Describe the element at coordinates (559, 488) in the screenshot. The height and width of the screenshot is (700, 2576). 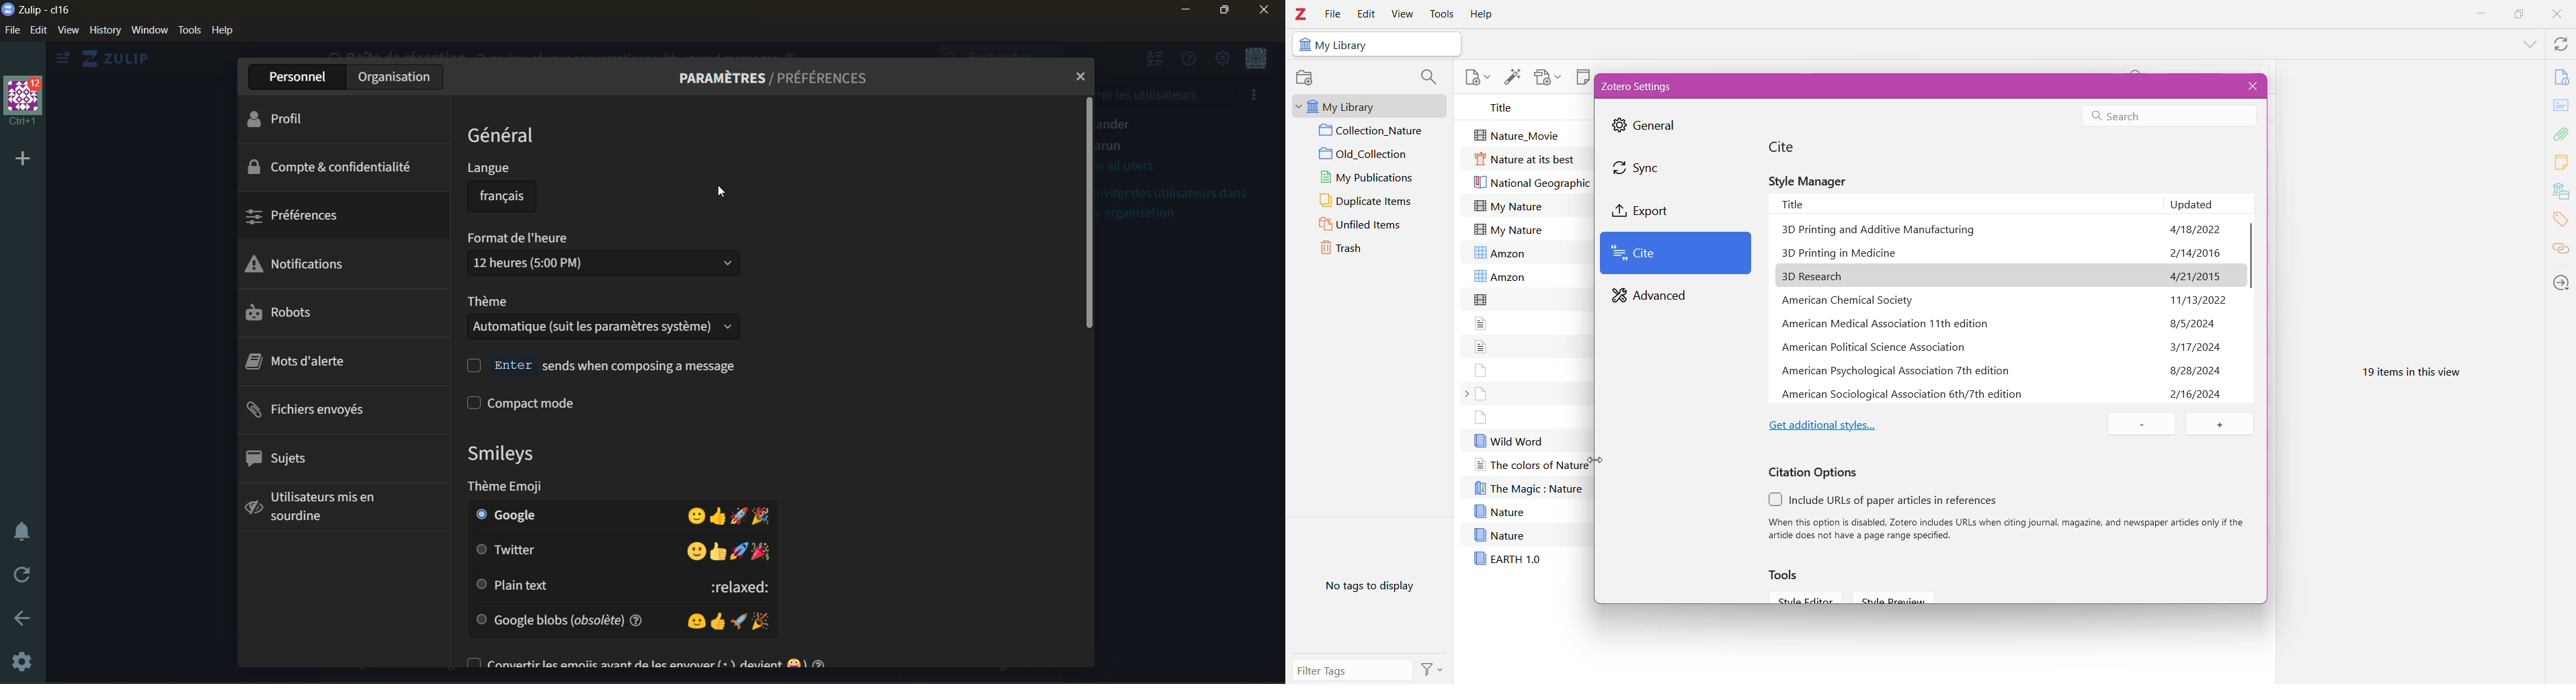
I see `emoji theme` at that location.